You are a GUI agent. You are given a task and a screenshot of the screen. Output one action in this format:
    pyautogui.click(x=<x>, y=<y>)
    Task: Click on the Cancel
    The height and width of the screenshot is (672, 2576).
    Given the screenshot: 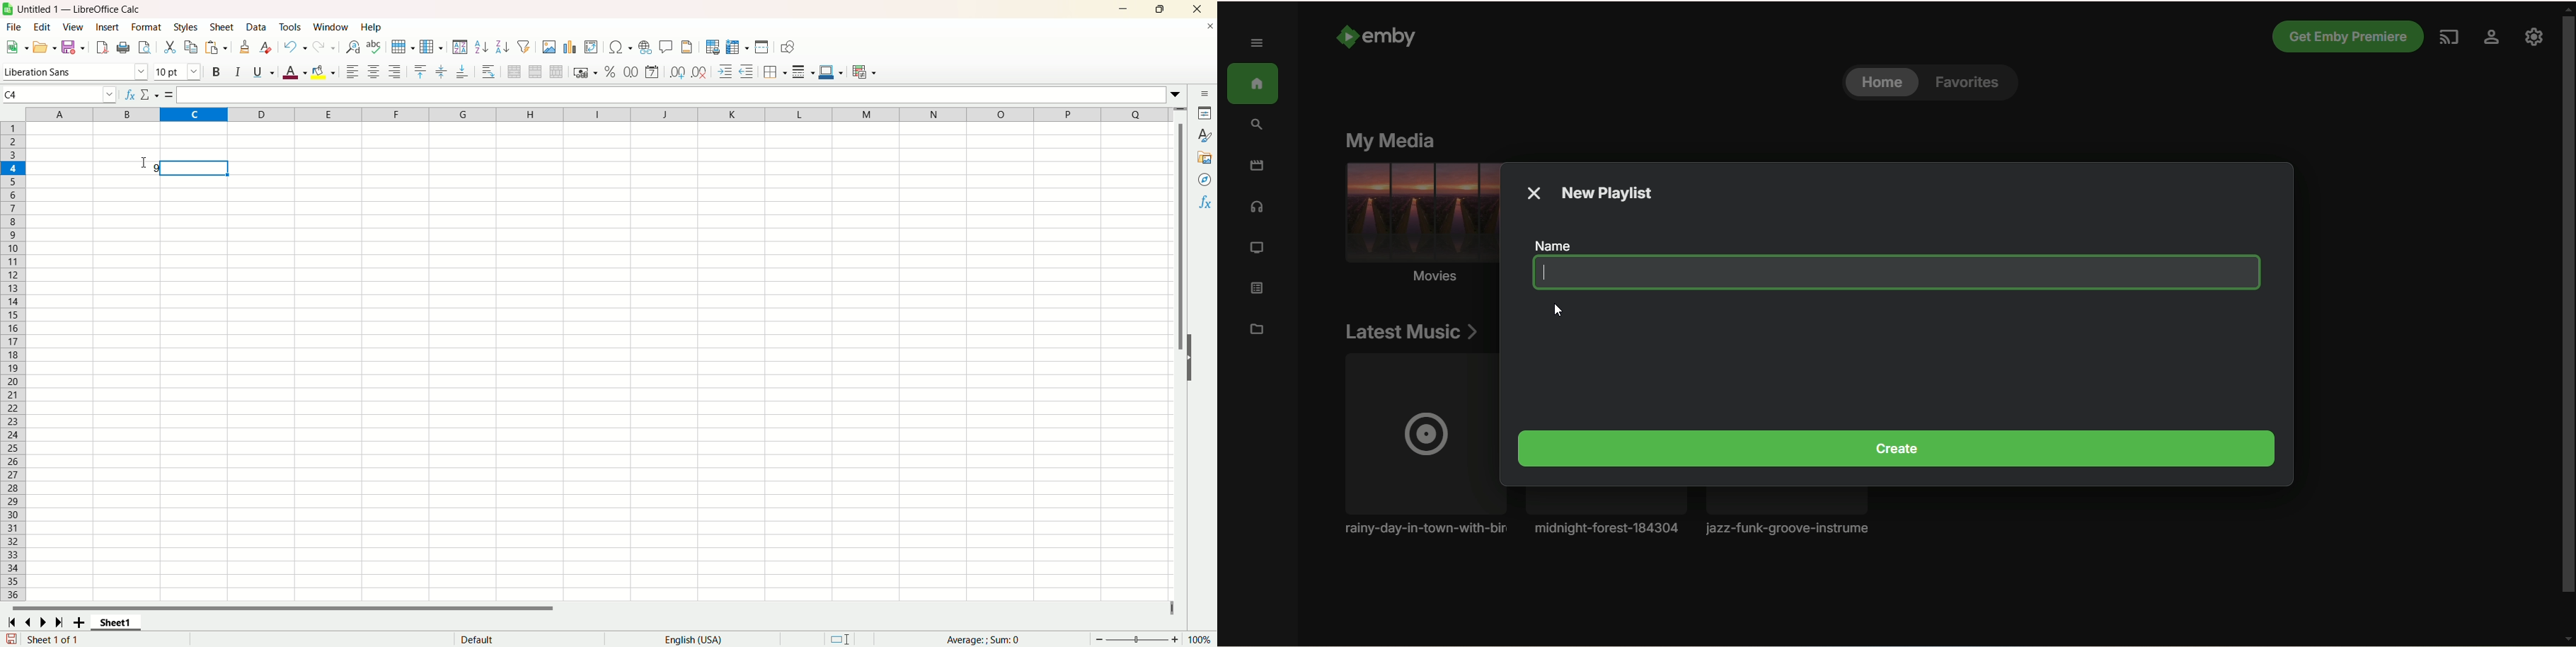 What is the action you would take?
    pyautogui.click(x=147, y=95)
    